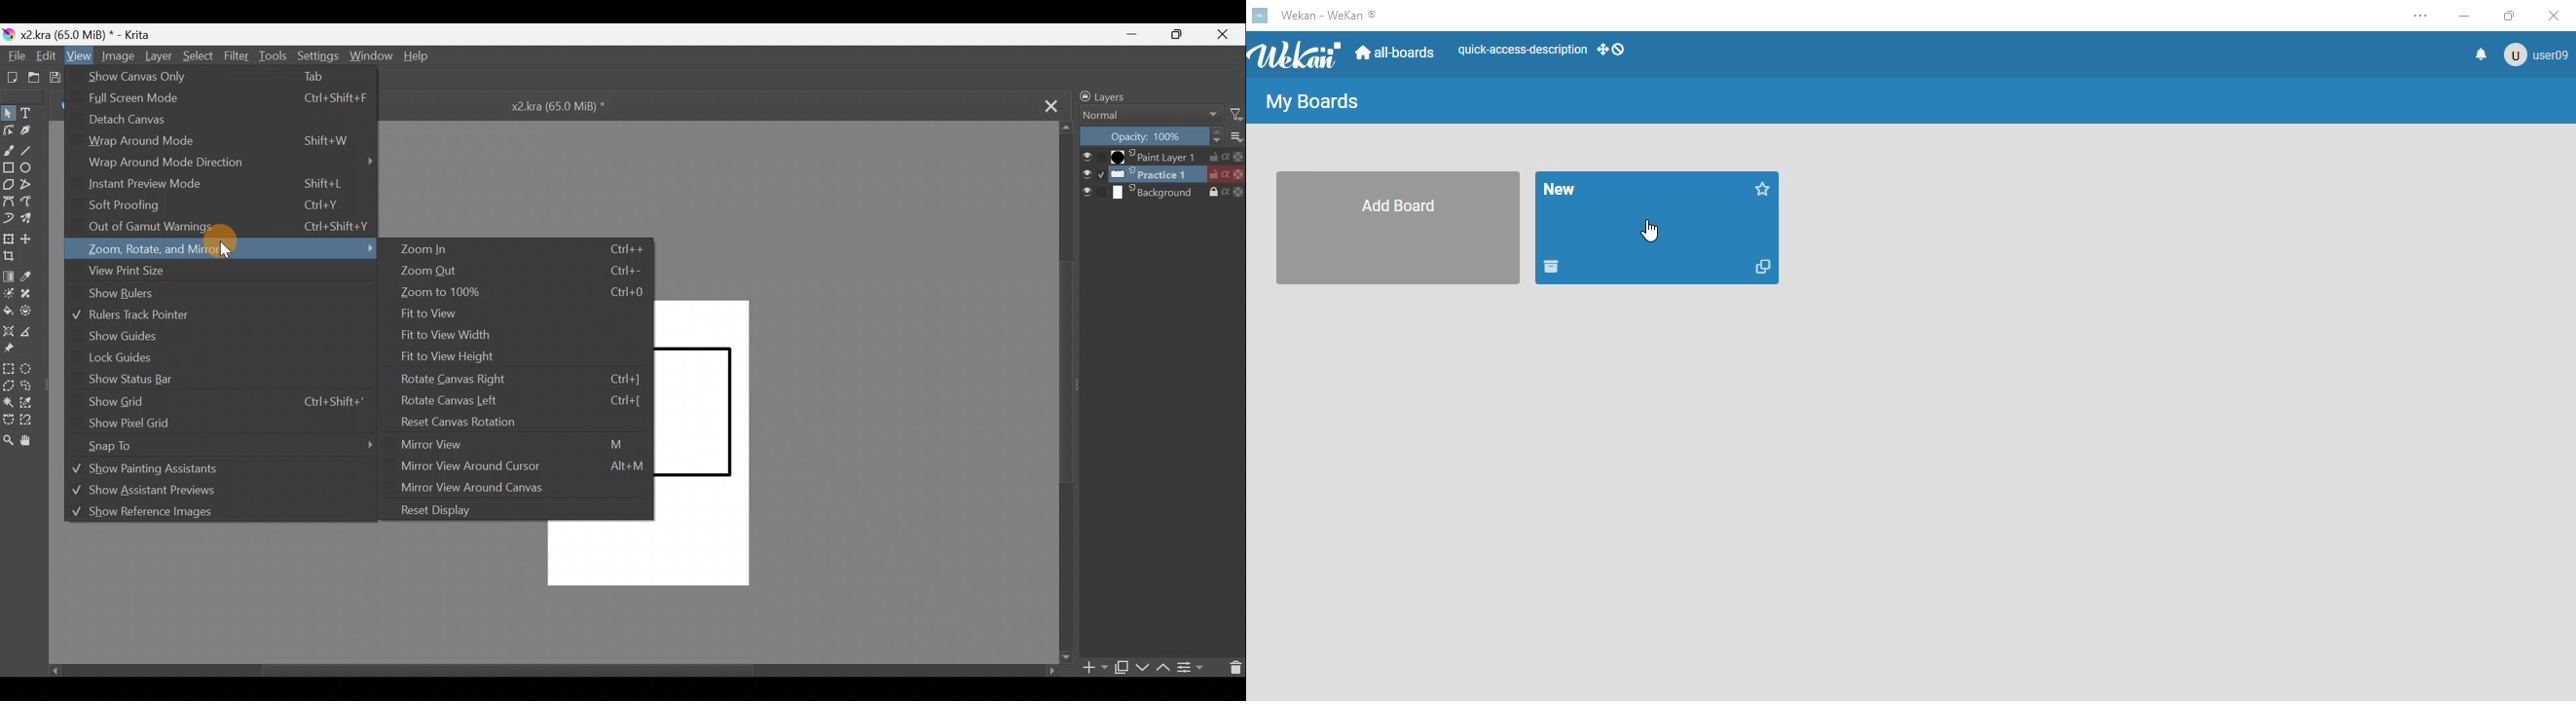  I want to click on Close, so click(1225, 33).